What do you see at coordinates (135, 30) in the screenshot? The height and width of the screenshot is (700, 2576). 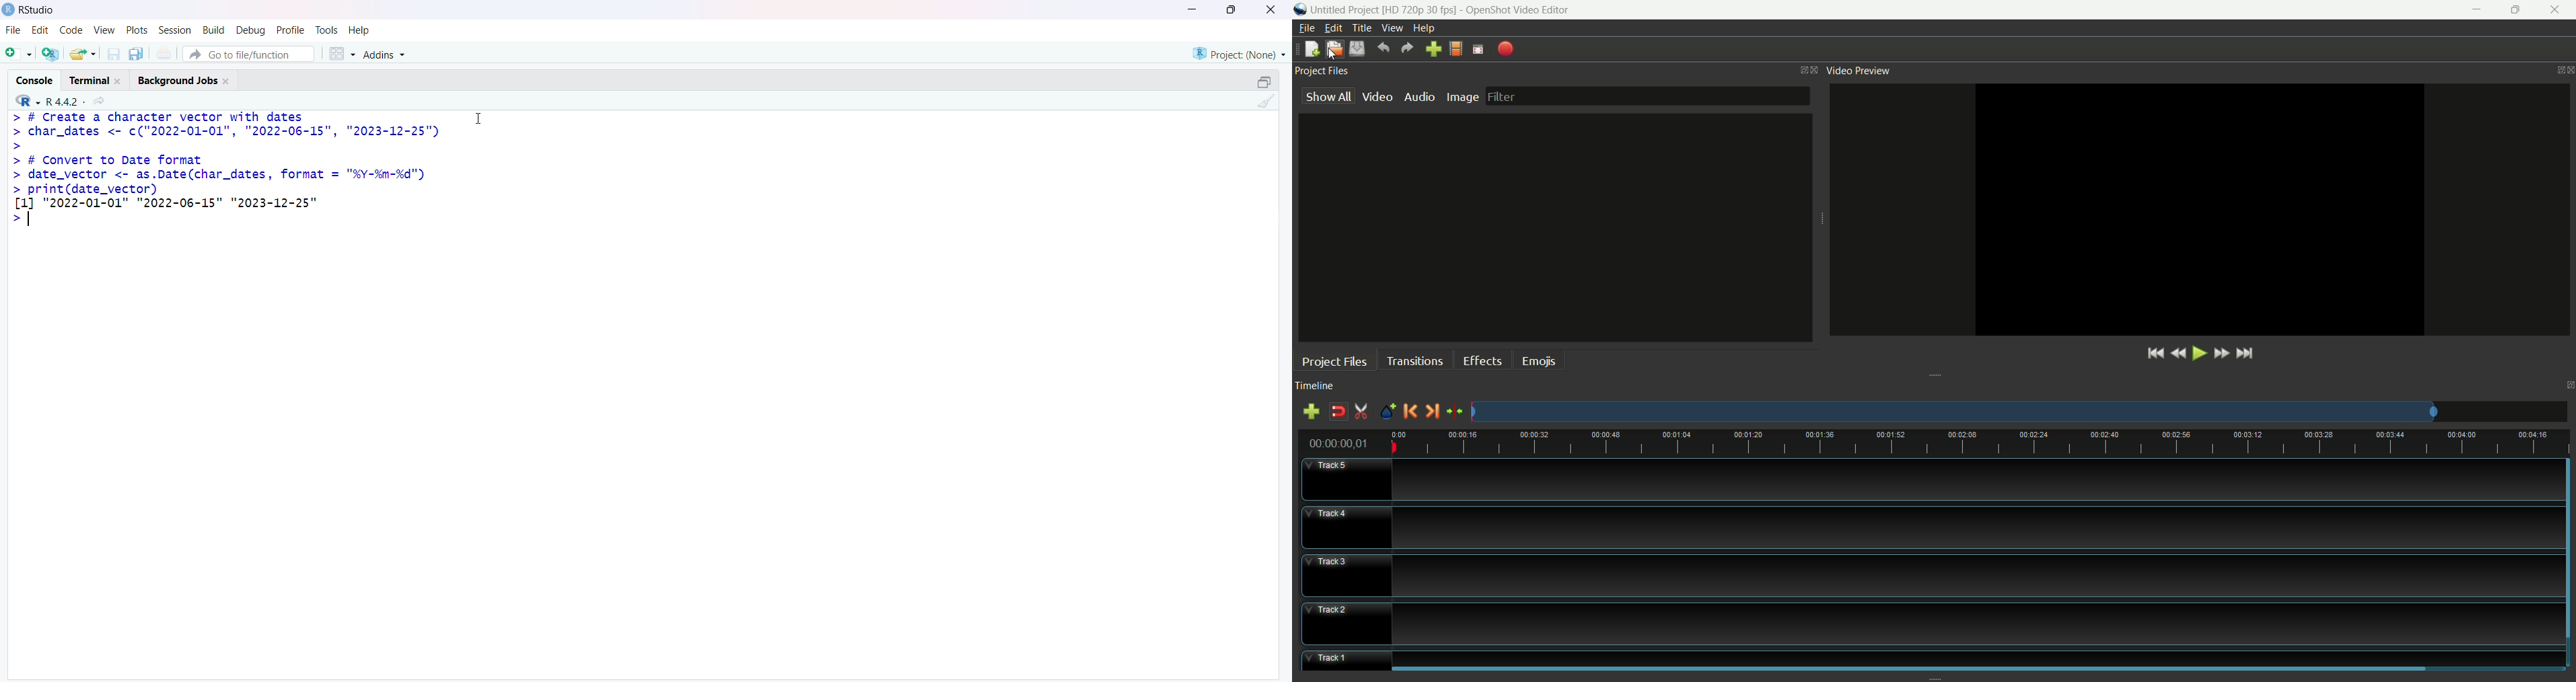 I see `Plots` at bounding box center [135, 30].